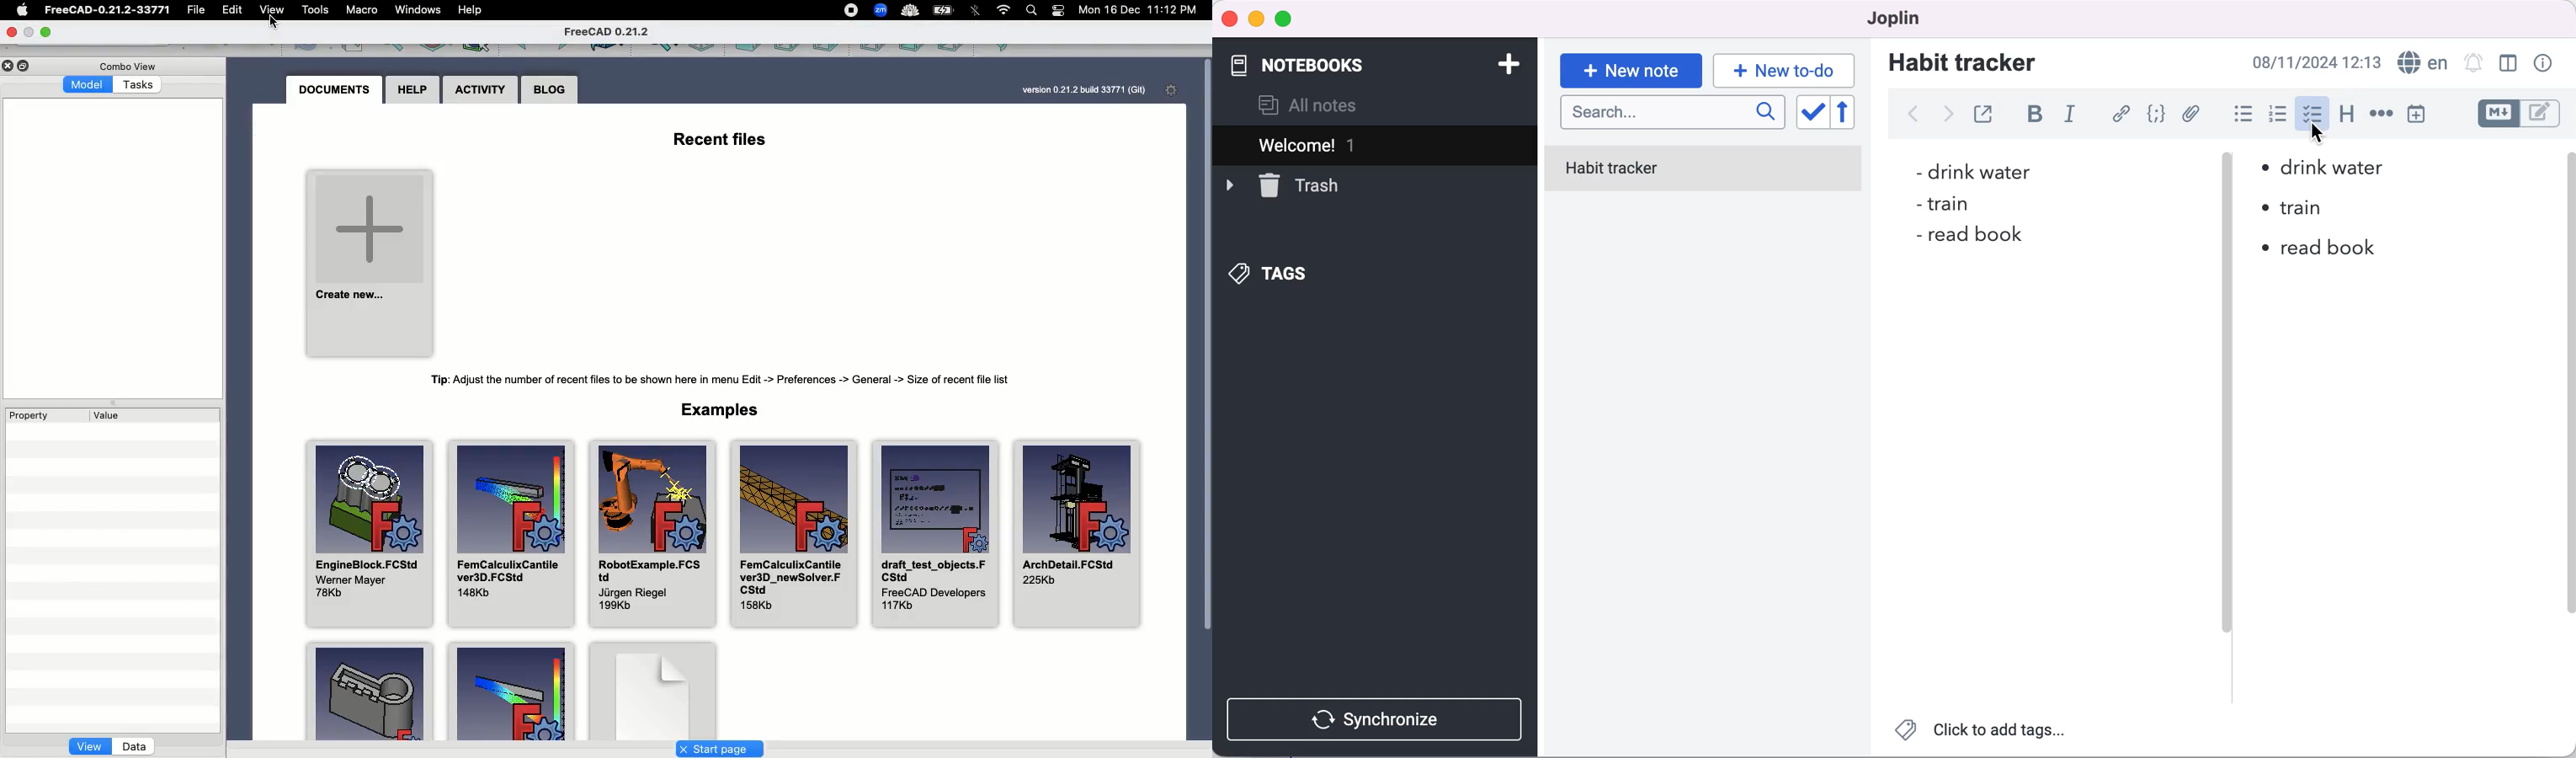 Image resolution: width=2576 pixels, height=784 pixels. Describe the element at coordinates (2241, 115) in the screenshot. I see `bulleted list` at that location.